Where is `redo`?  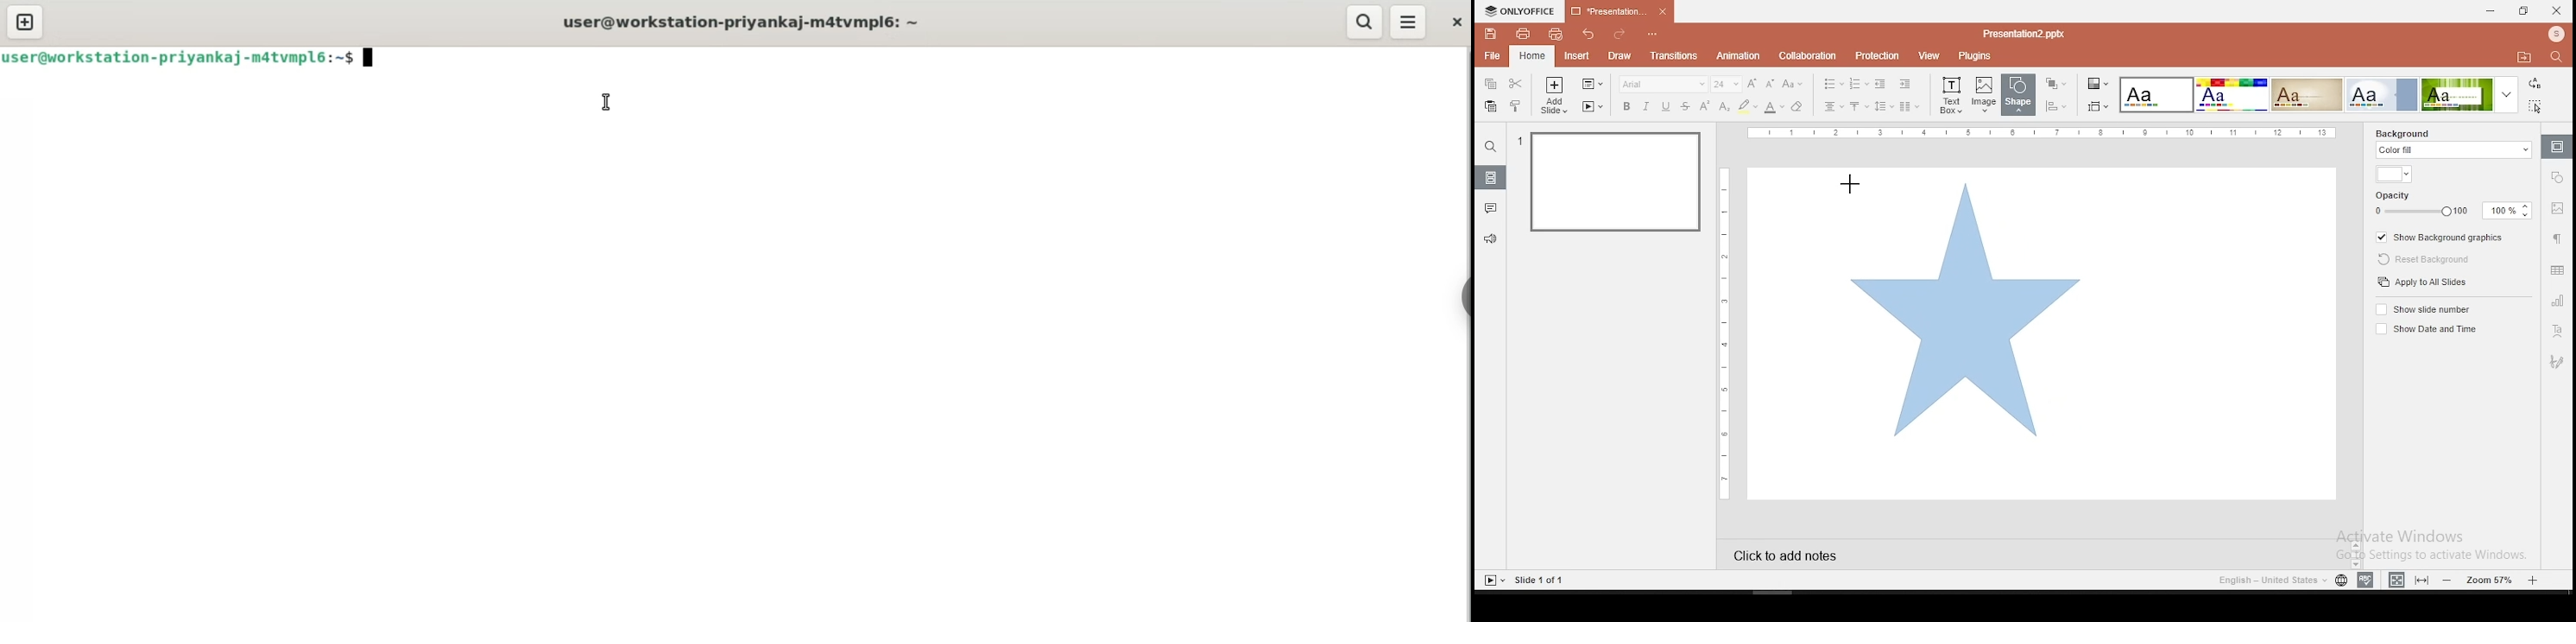 redo is located at coordinates (1619, 35).